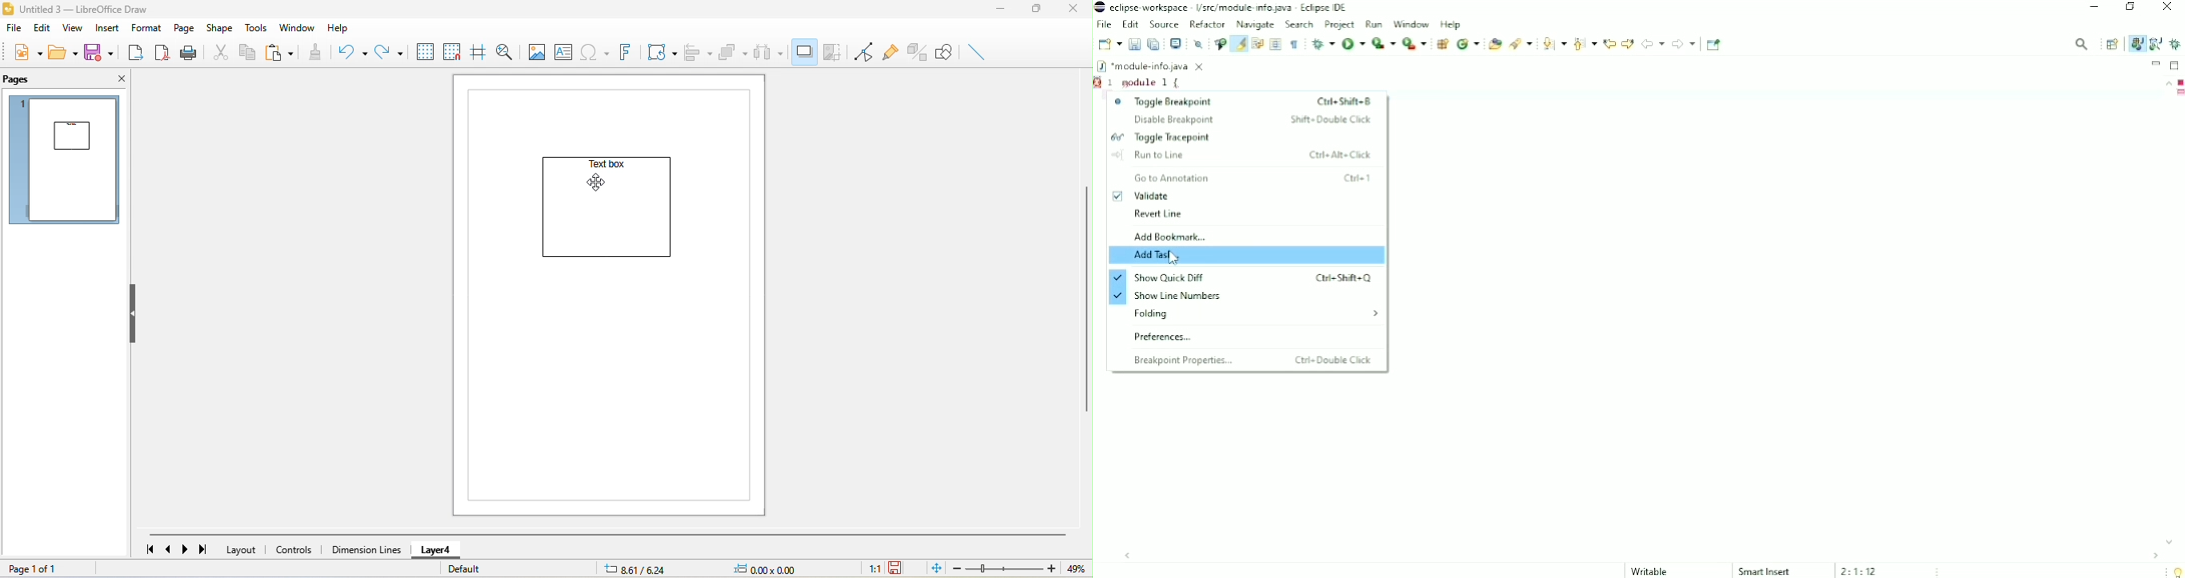  Describe the element at coordinates (148, 548) in the screenshot. I see `first page` at that location.